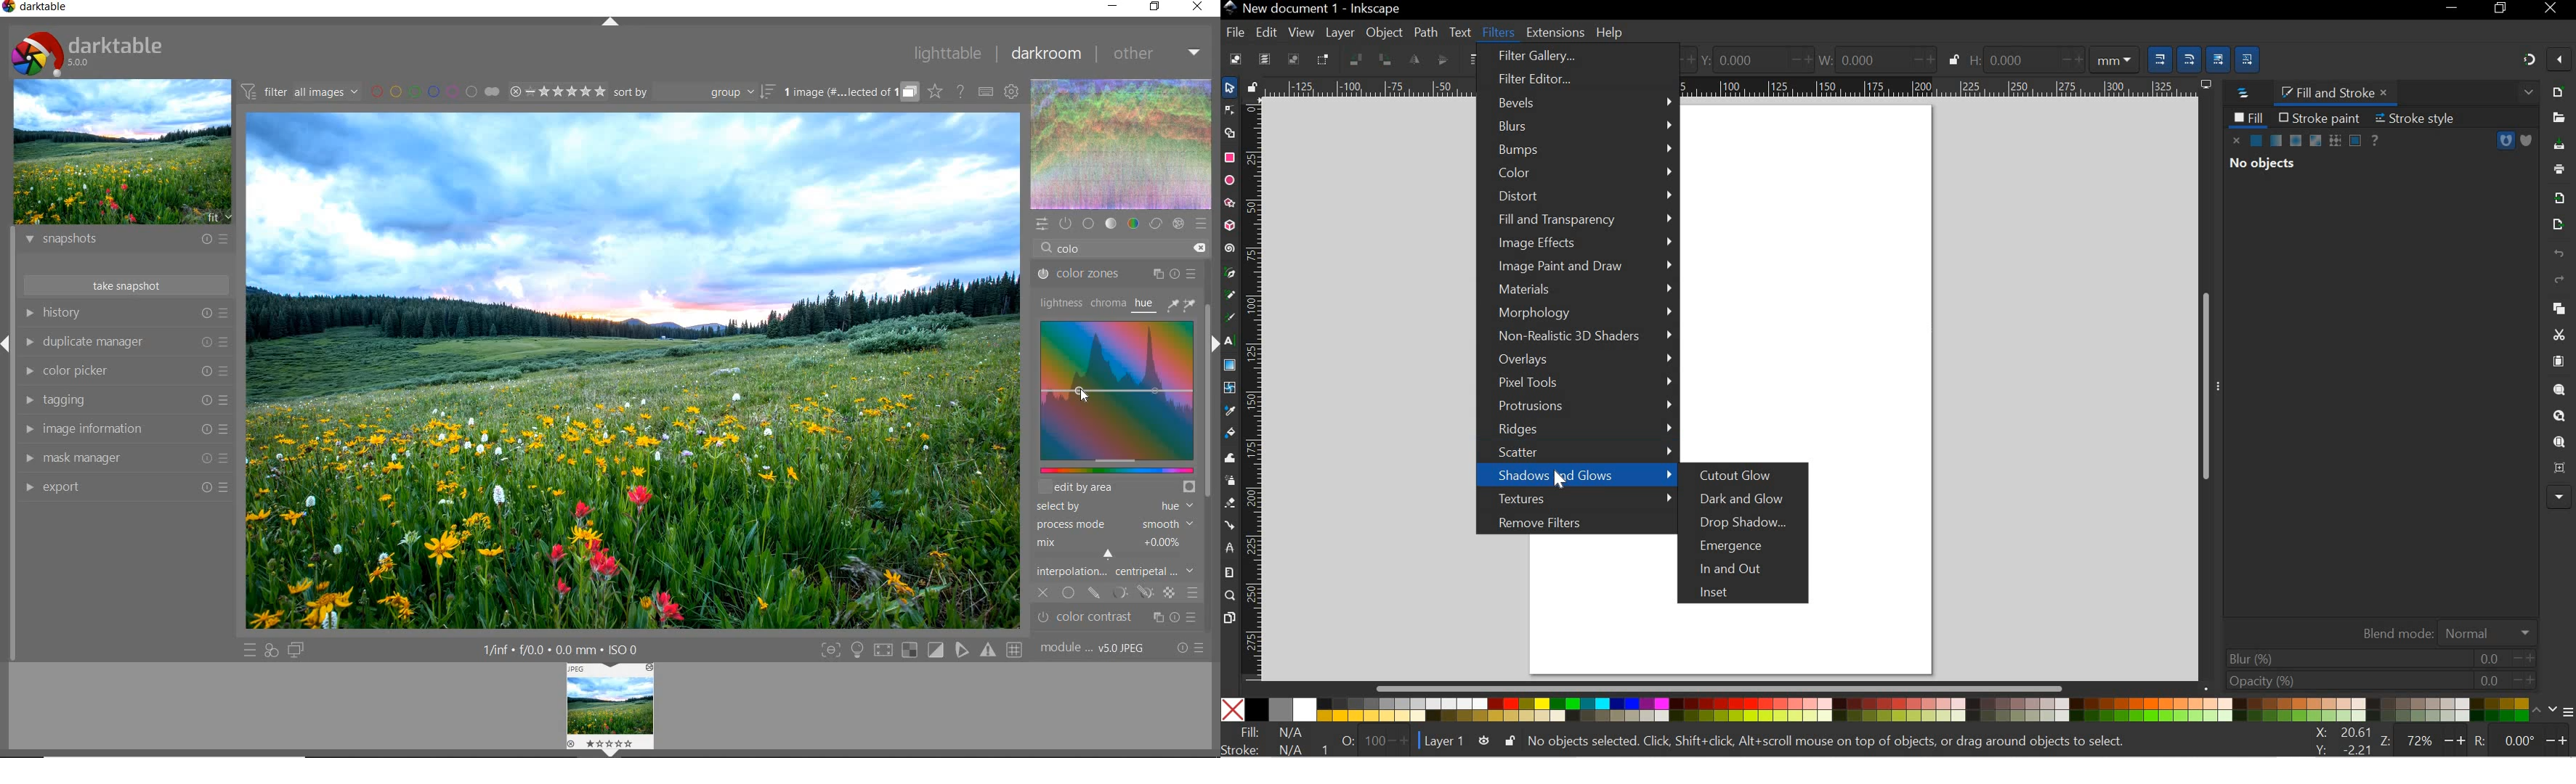 The width and height of the screenshot is (2576, 784). What do you see at coordinates (2444, 631) in the screenshot?
I see `BLEND MODE` at bounding box center [2444, 631].